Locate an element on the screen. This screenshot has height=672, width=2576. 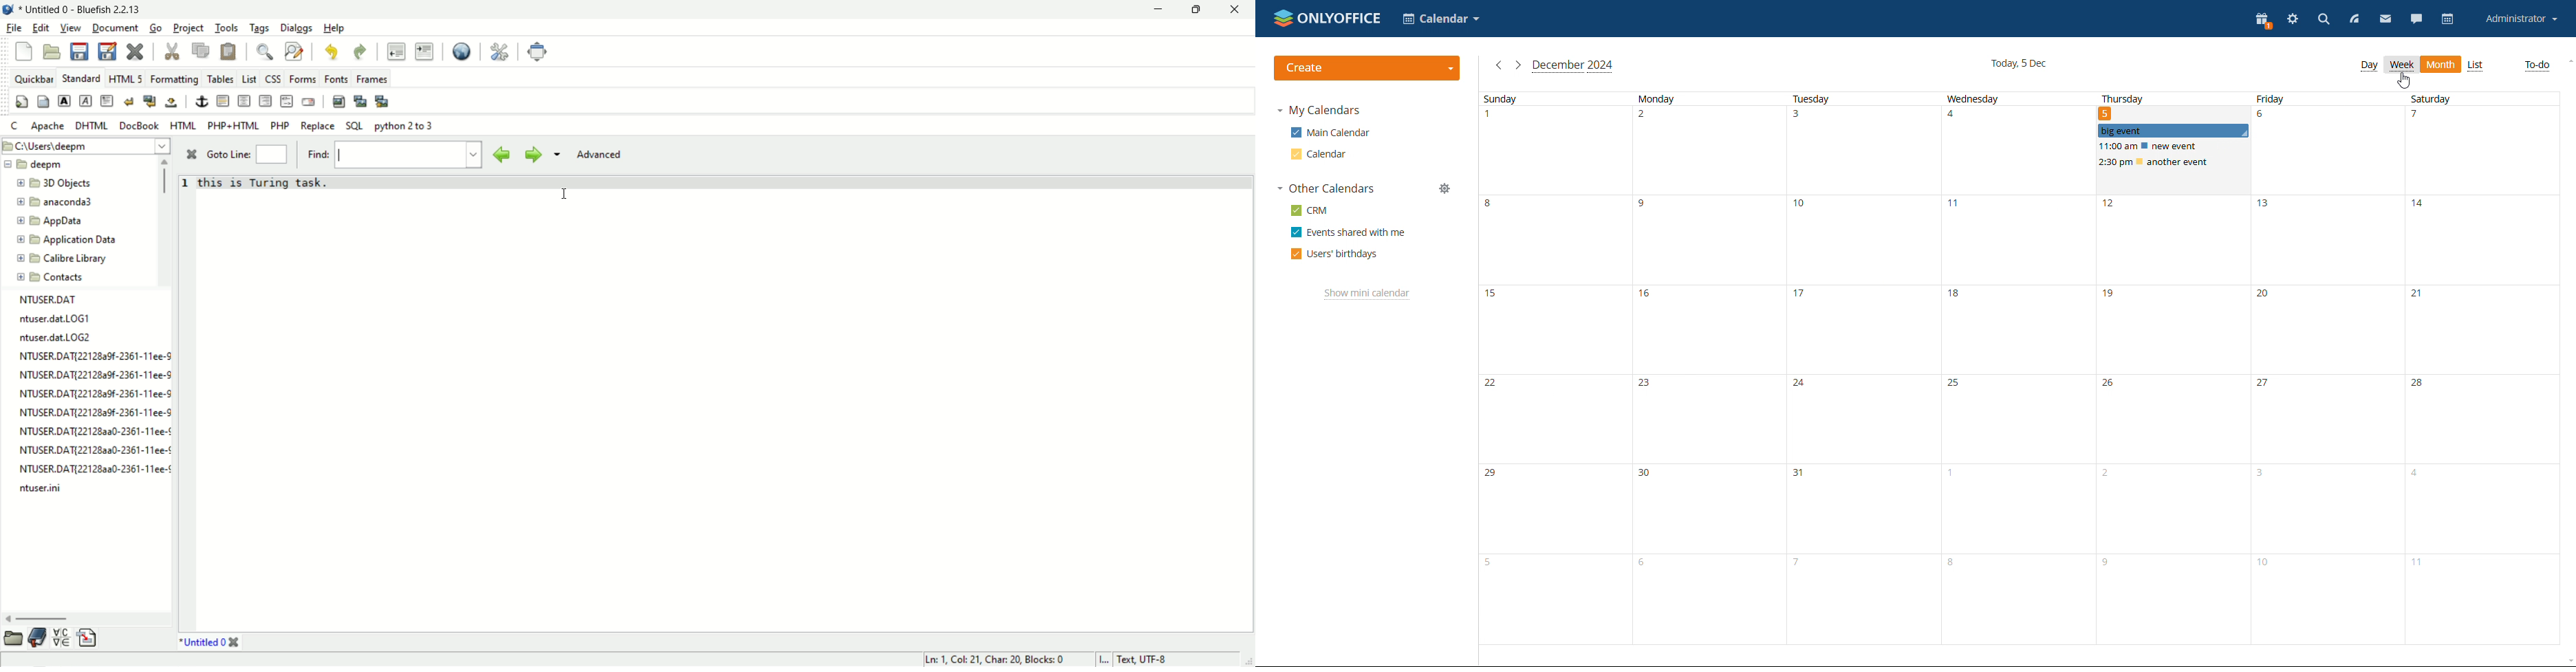
NTUSER.DAT{22128a3a0-2361-11ee-¢ is located at coordinates (90, 450).